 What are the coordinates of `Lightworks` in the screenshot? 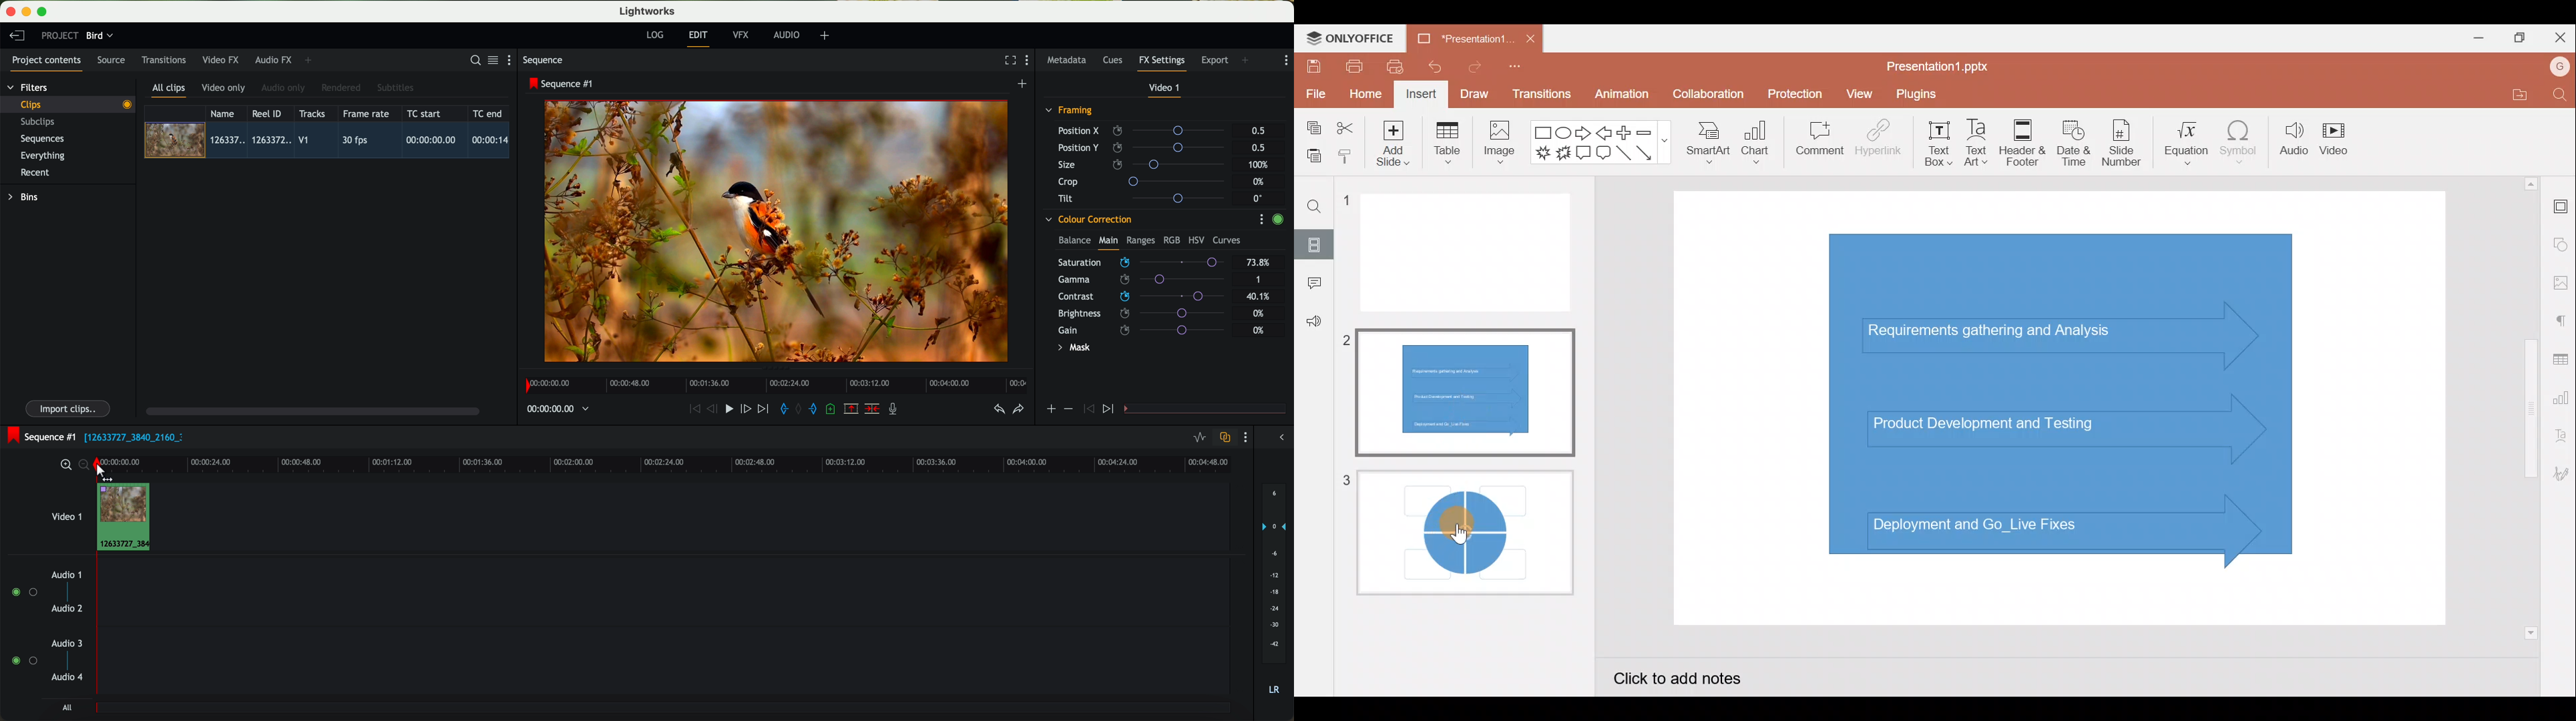 It's located at (648, 11).